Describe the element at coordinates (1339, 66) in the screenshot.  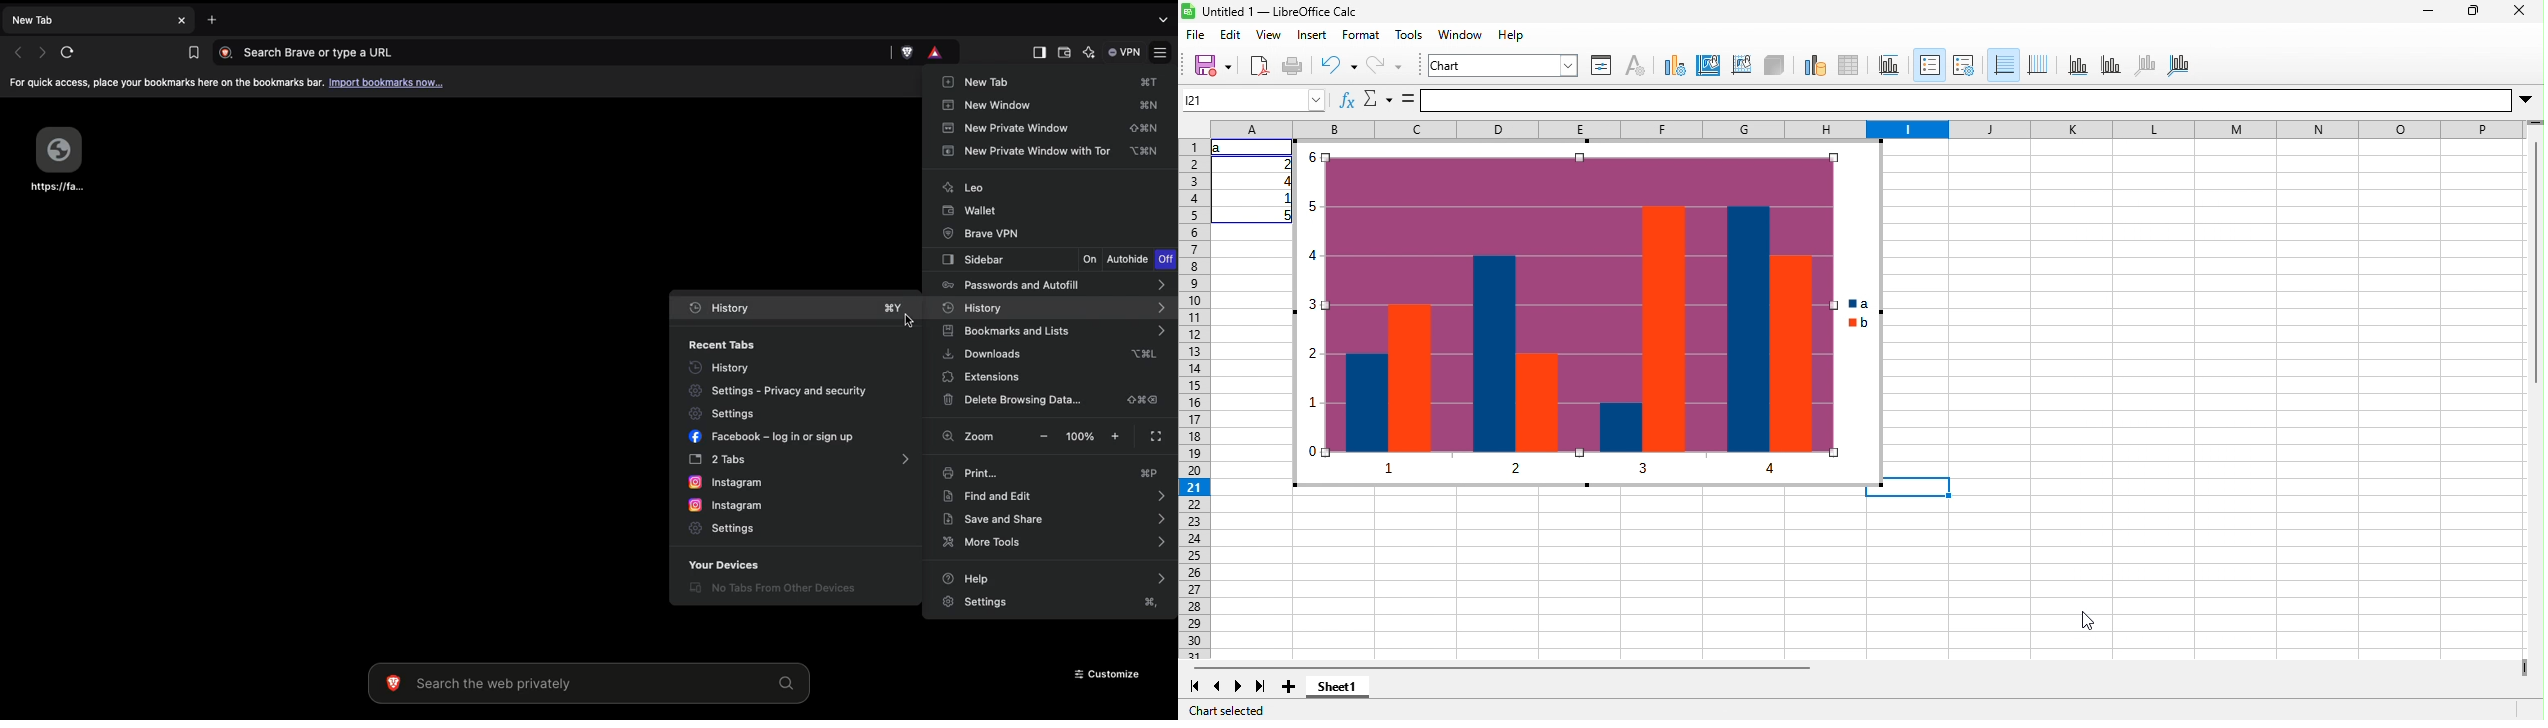
I see `undo` at that location.